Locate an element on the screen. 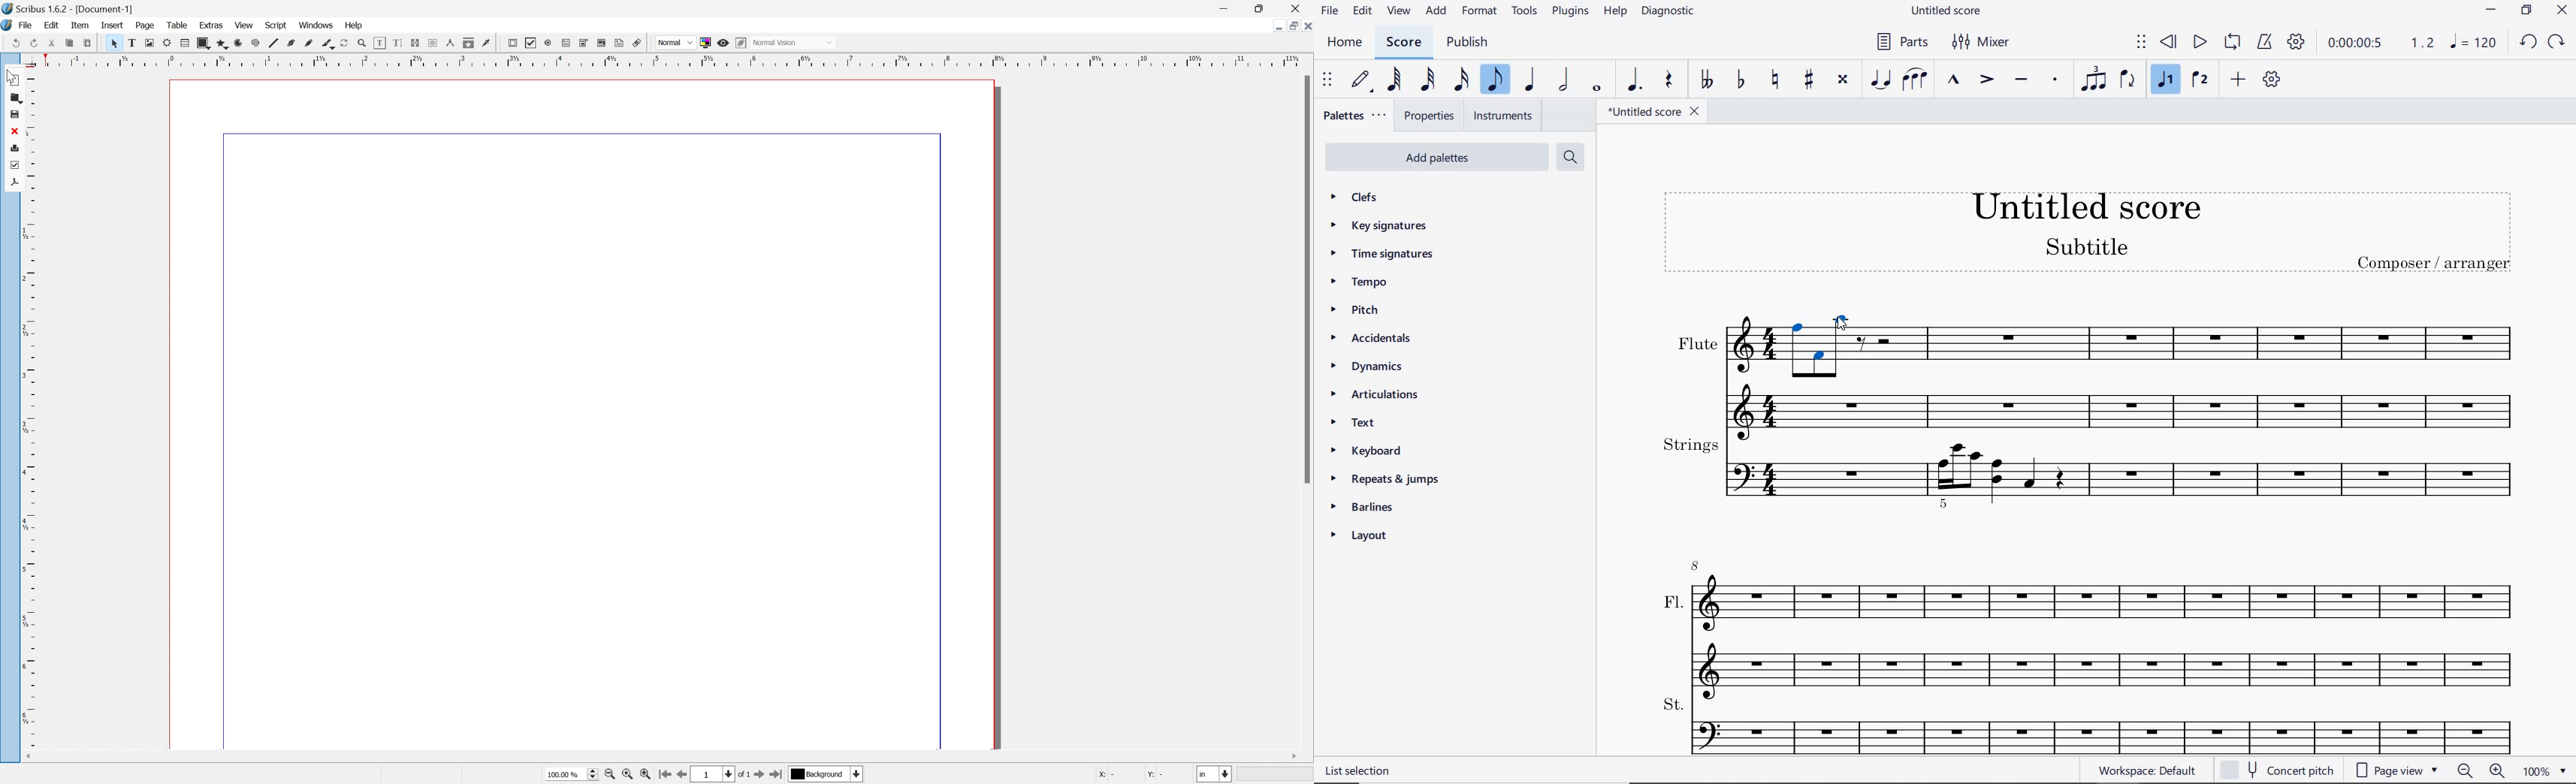  preflight verifier is located at coordinates (113, 43).